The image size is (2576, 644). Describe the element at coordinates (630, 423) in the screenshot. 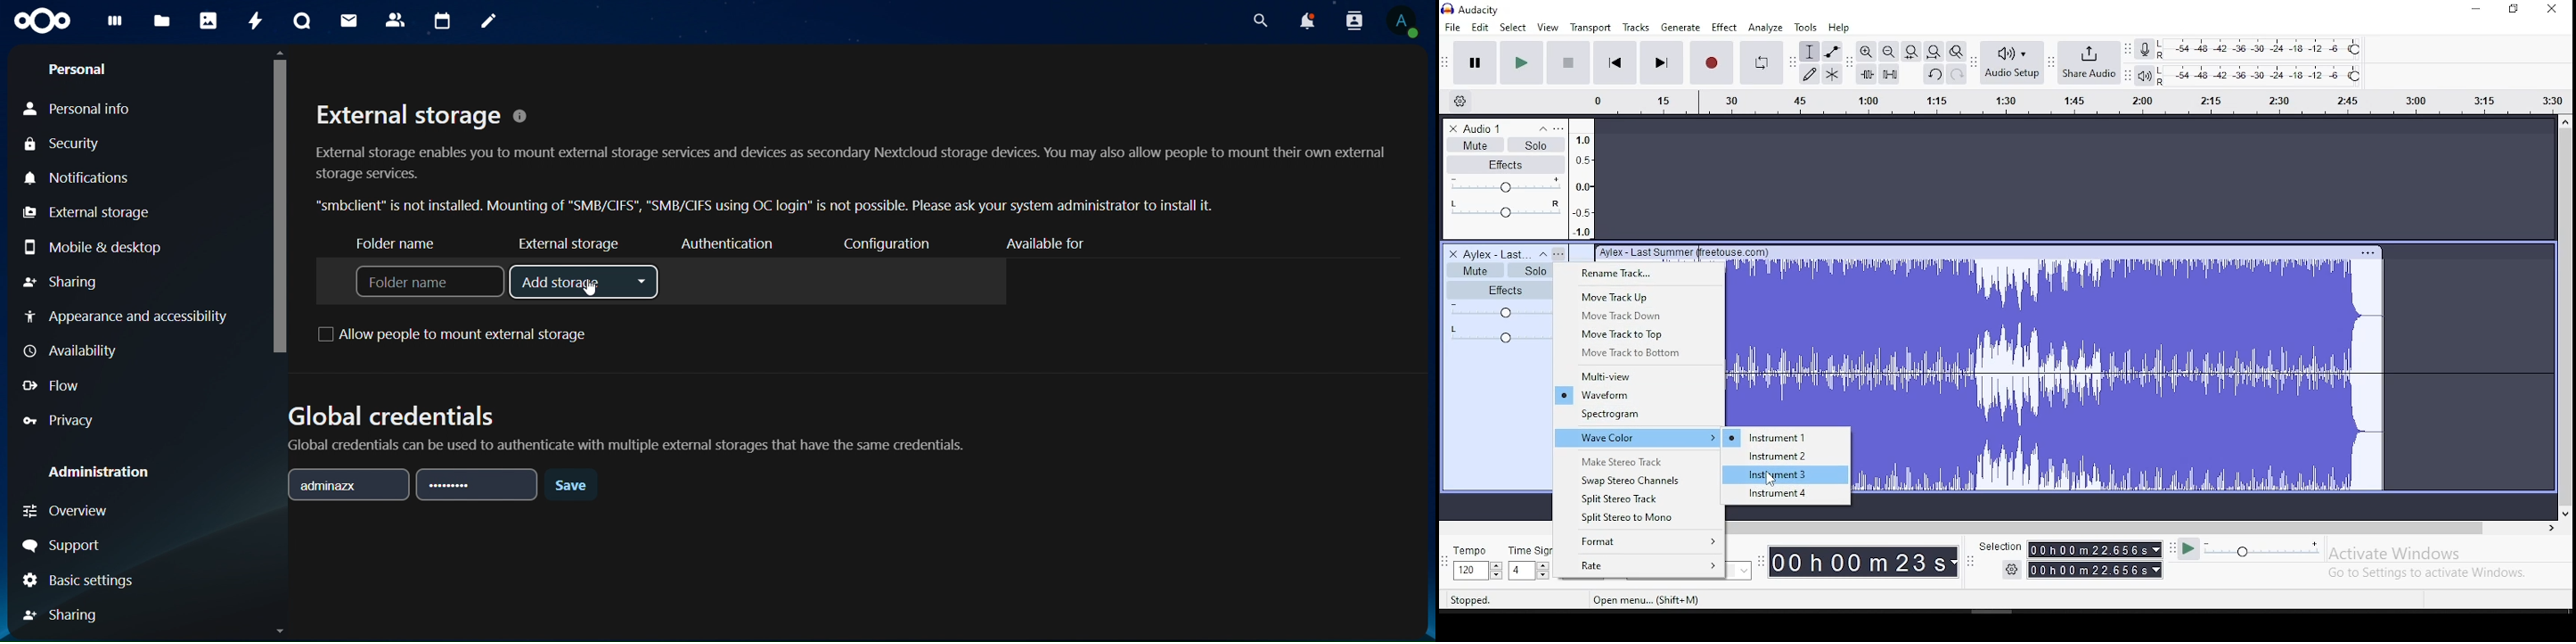

I see `Global credentials
Global credentials can be used to authenticate with multiple external storages that have the same credentials.` at that location.